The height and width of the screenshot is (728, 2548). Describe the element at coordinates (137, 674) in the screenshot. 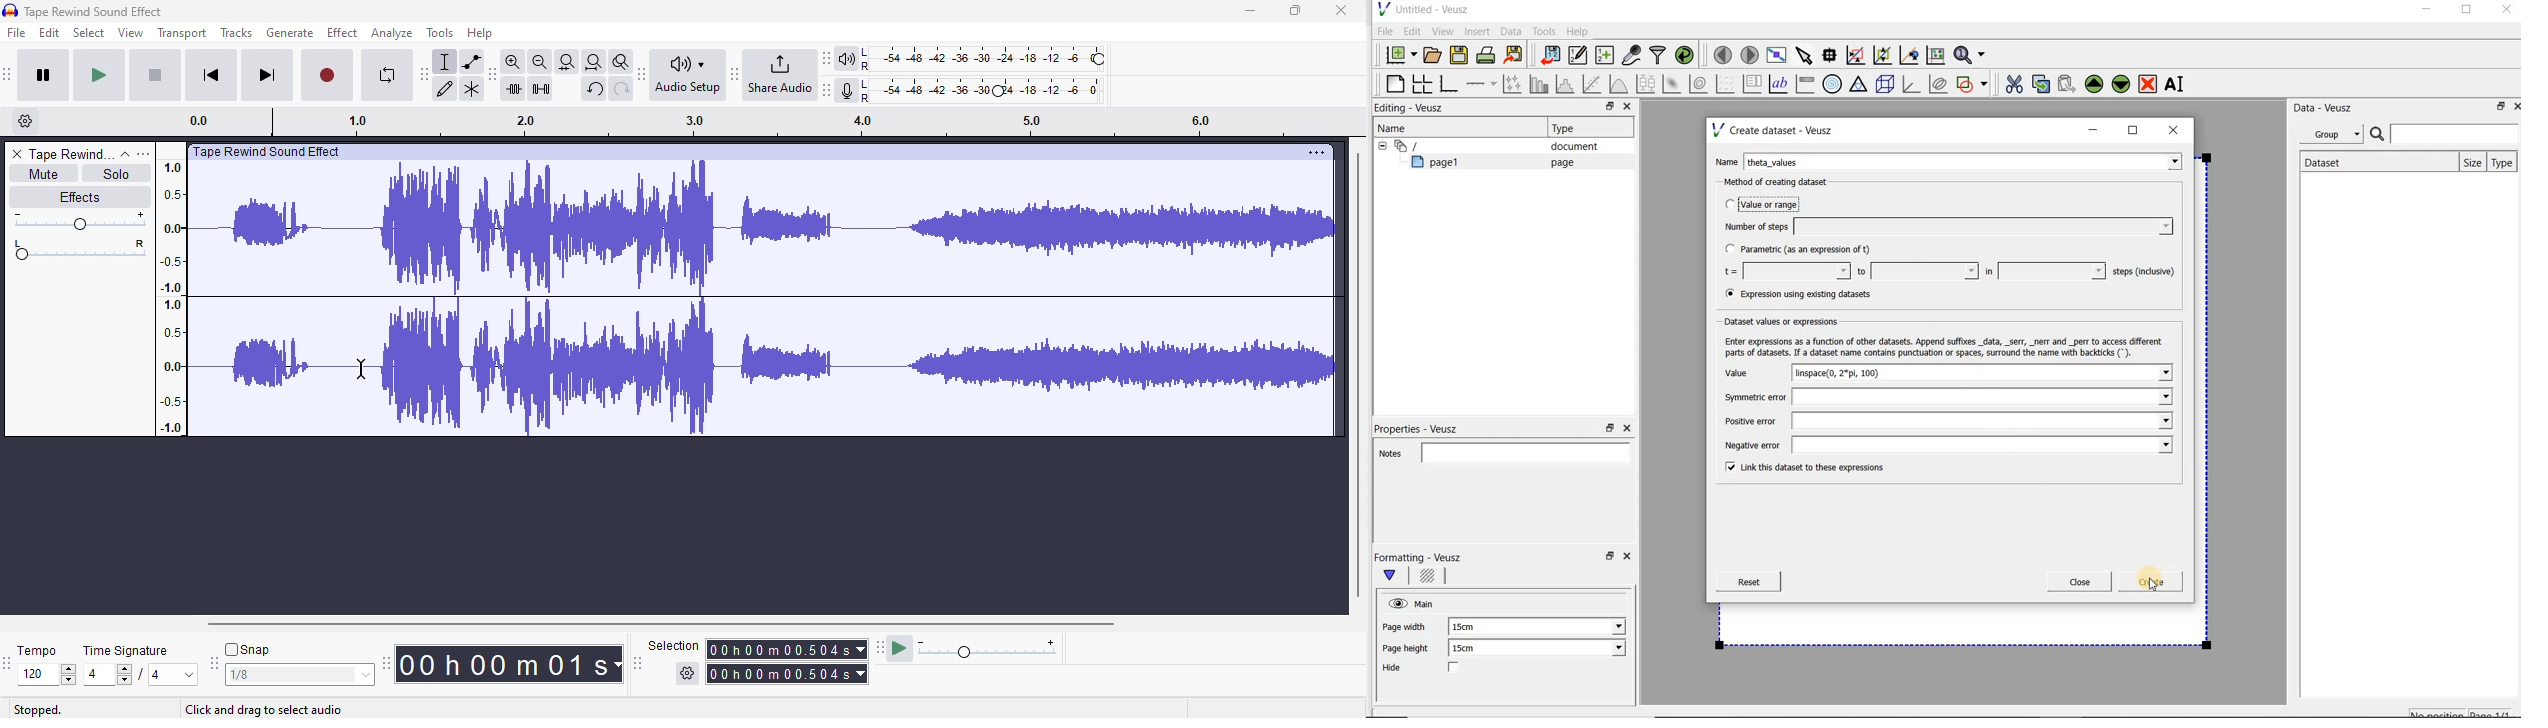

I see `4/4` at that location.